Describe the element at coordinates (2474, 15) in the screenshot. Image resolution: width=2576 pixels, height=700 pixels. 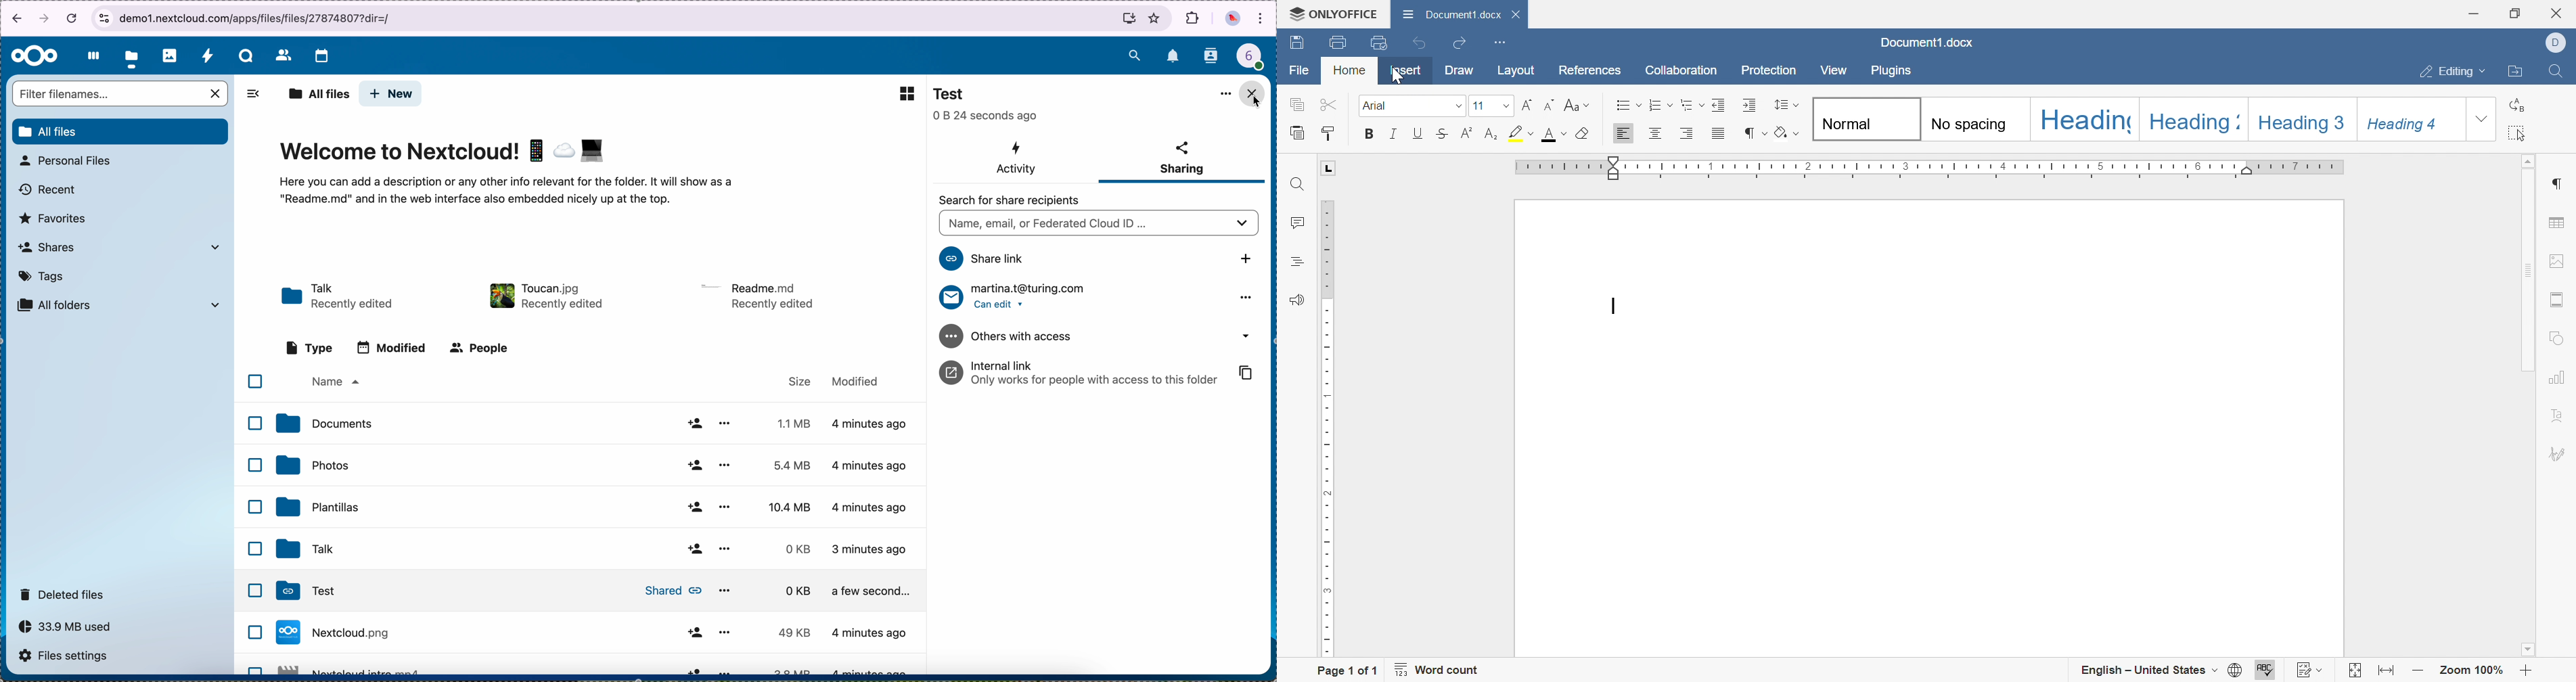
I see `Minimize` at that location.